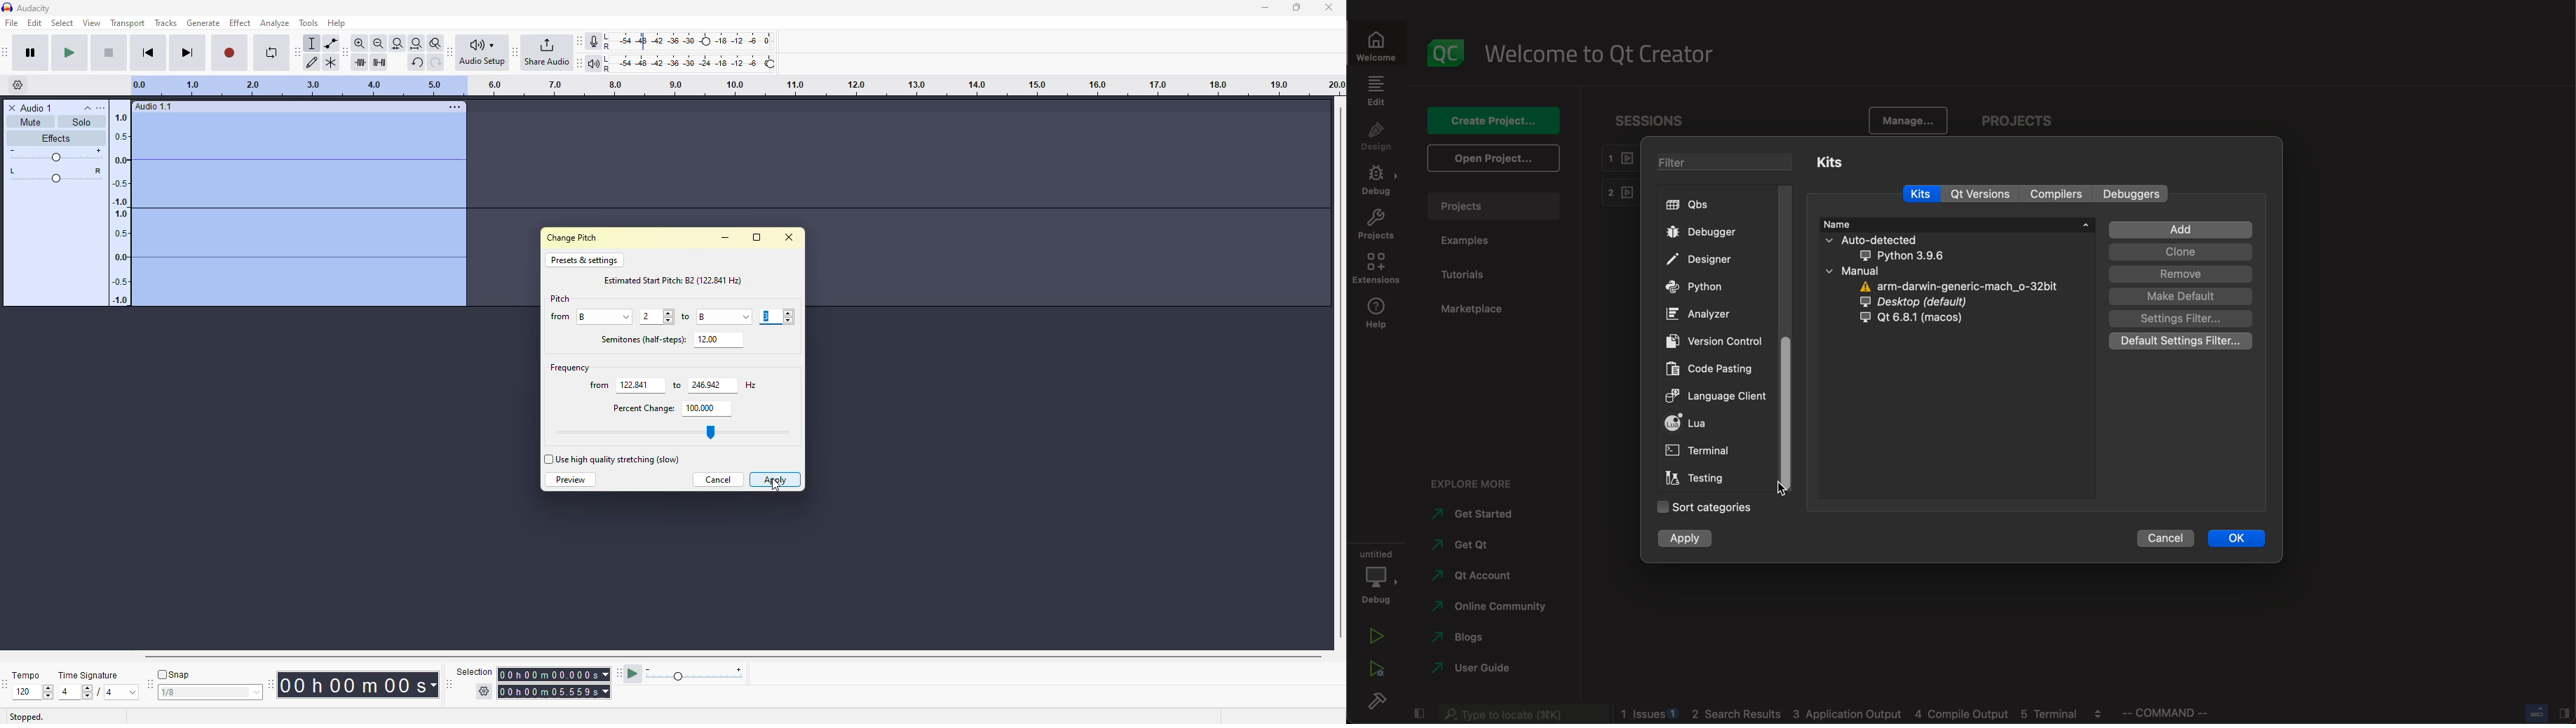 The height and width of the screenshot is (728, 2576). Describe the element at coordinates (1908, 120) in the screenshot. I see `manage` at that location.